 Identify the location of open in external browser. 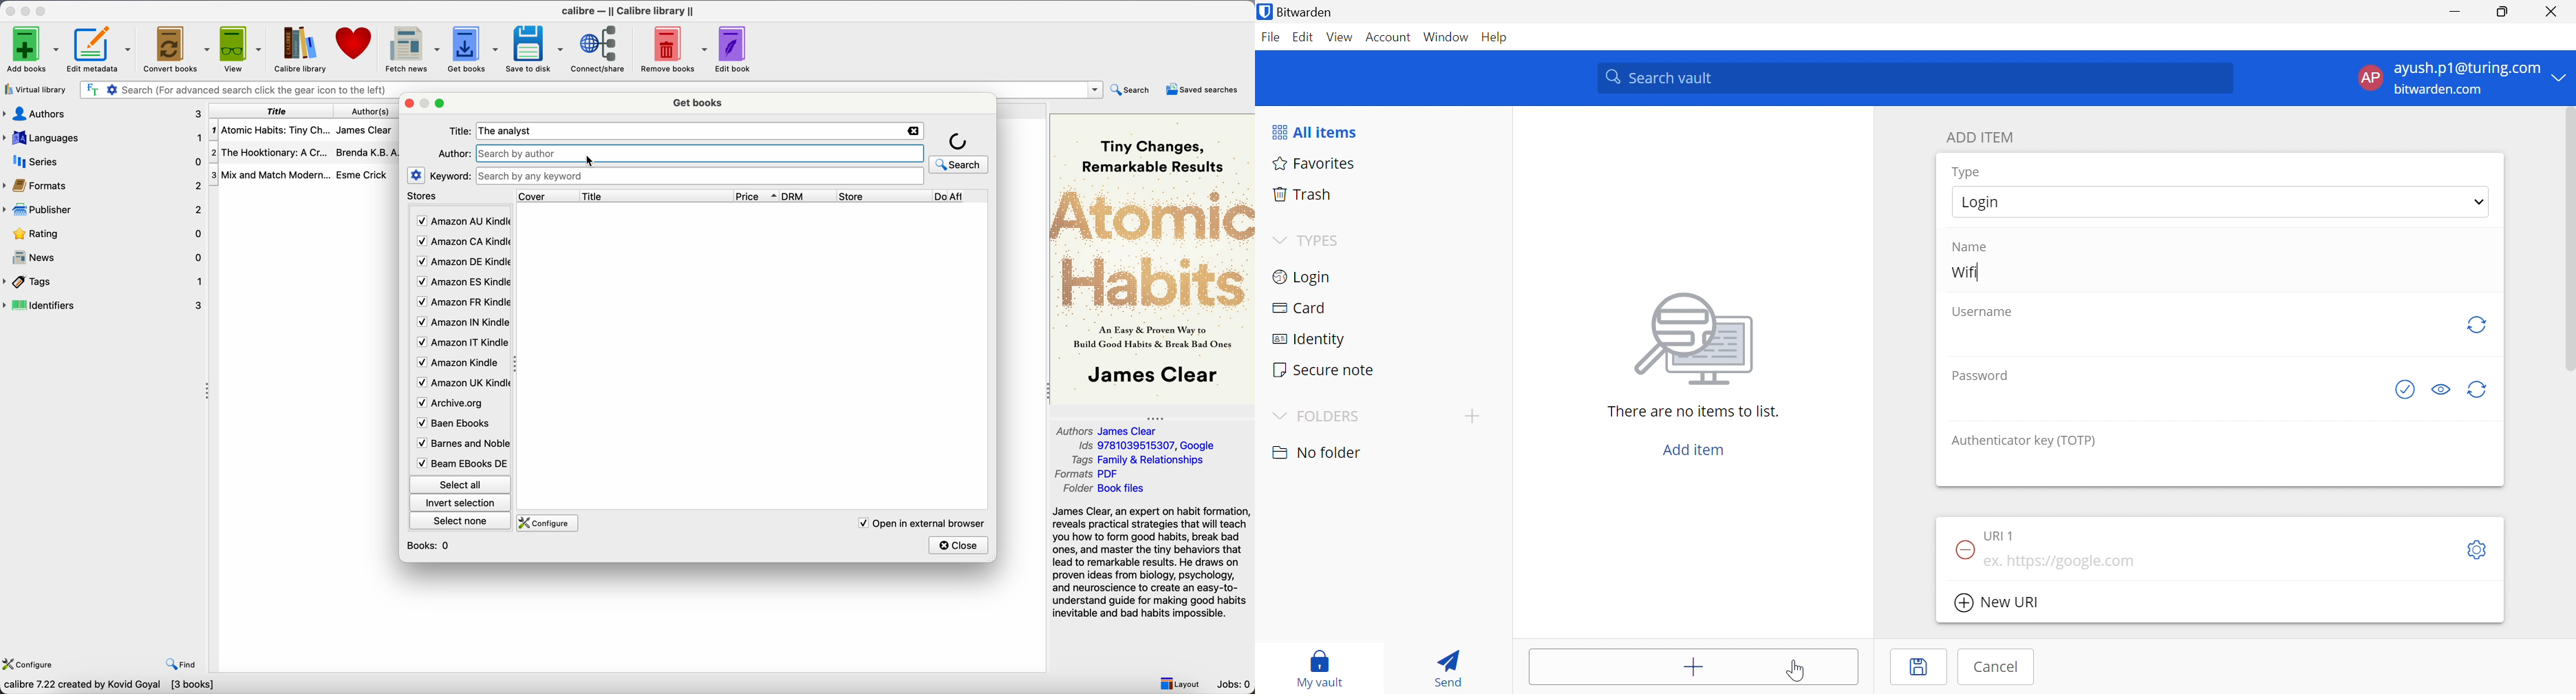
(921, 523).